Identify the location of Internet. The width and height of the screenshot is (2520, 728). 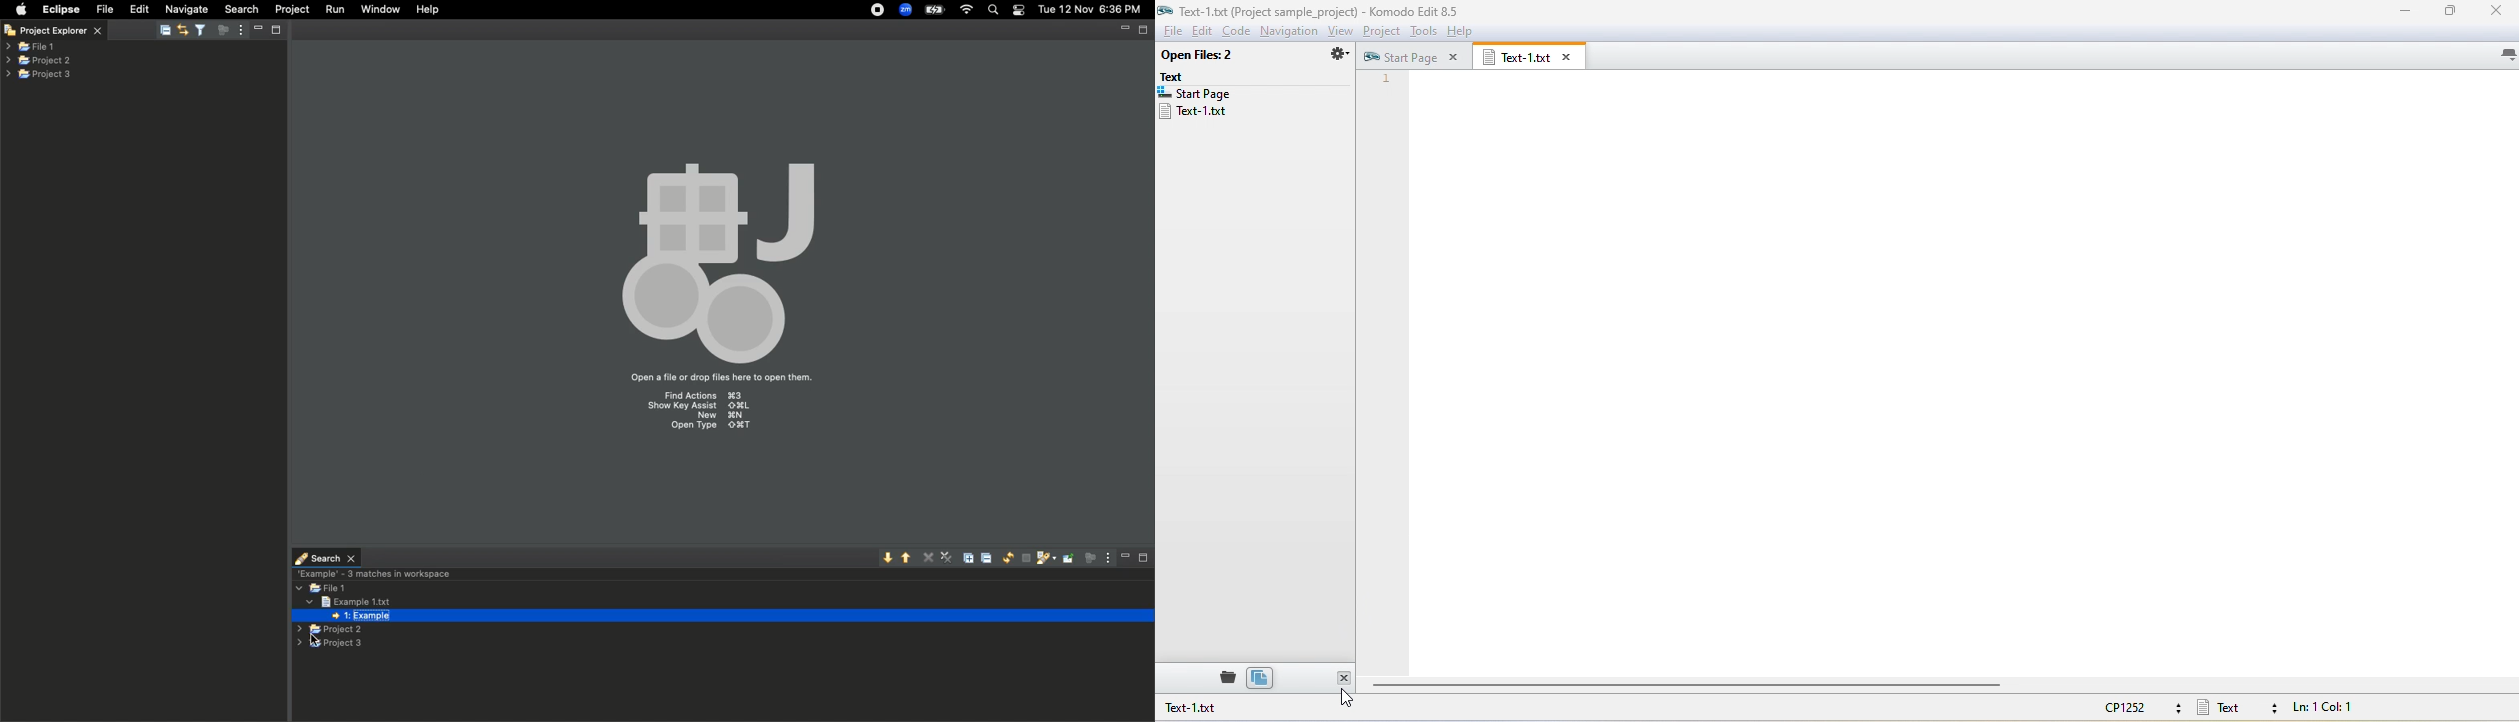
(967, 10).